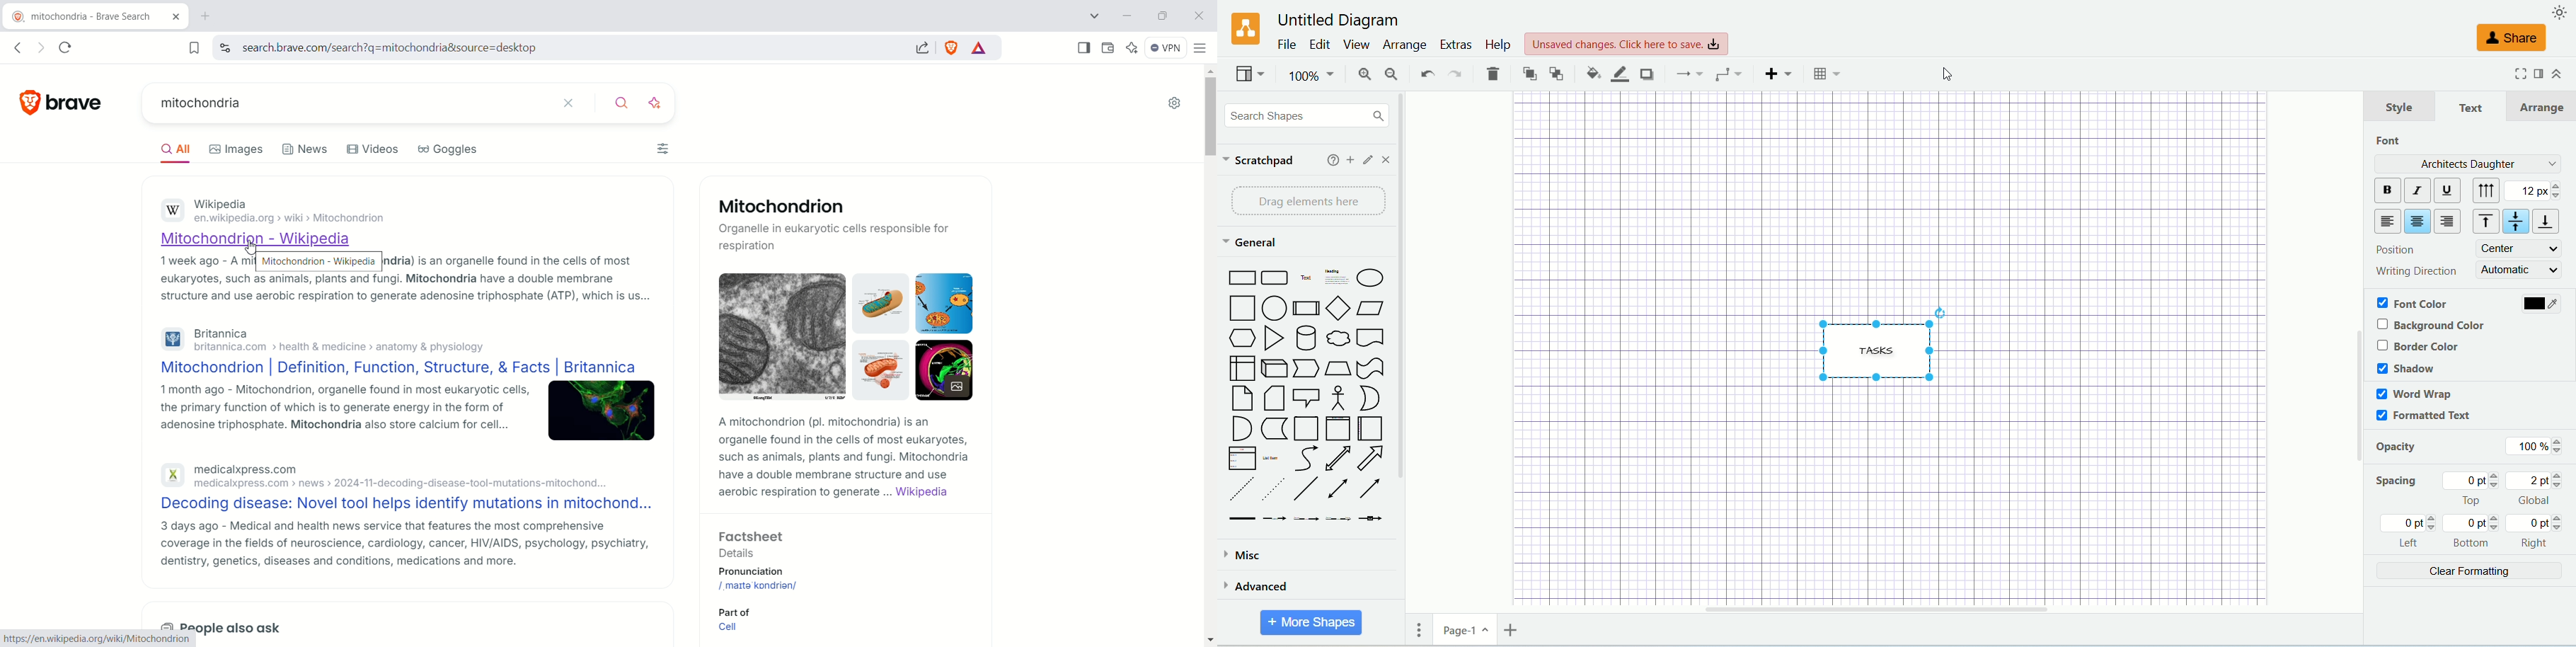 This screenshot has width=2576, height=672. Describe the element at coordinates (2466, 163) in the screenshot. I see `architects daughter` at that location.